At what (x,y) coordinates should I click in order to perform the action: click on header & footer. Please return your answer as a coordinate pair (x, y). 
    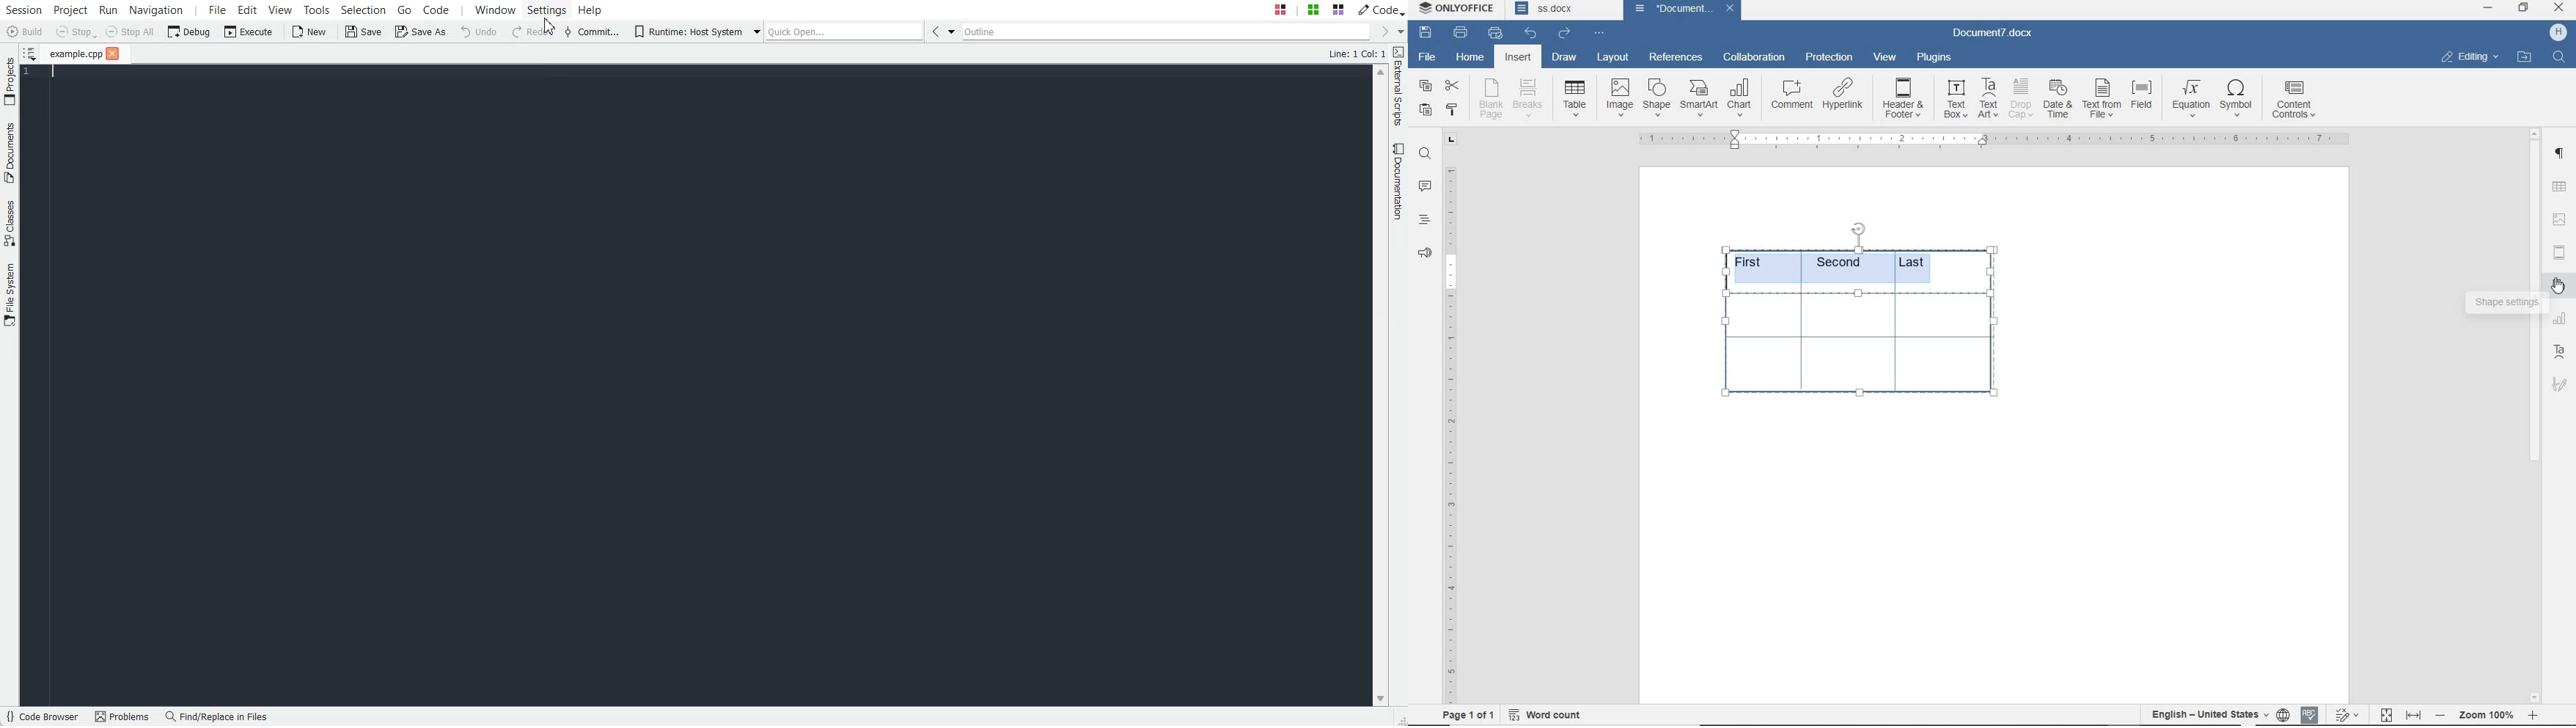
    Looking at the image, I should click on (1904, 99).